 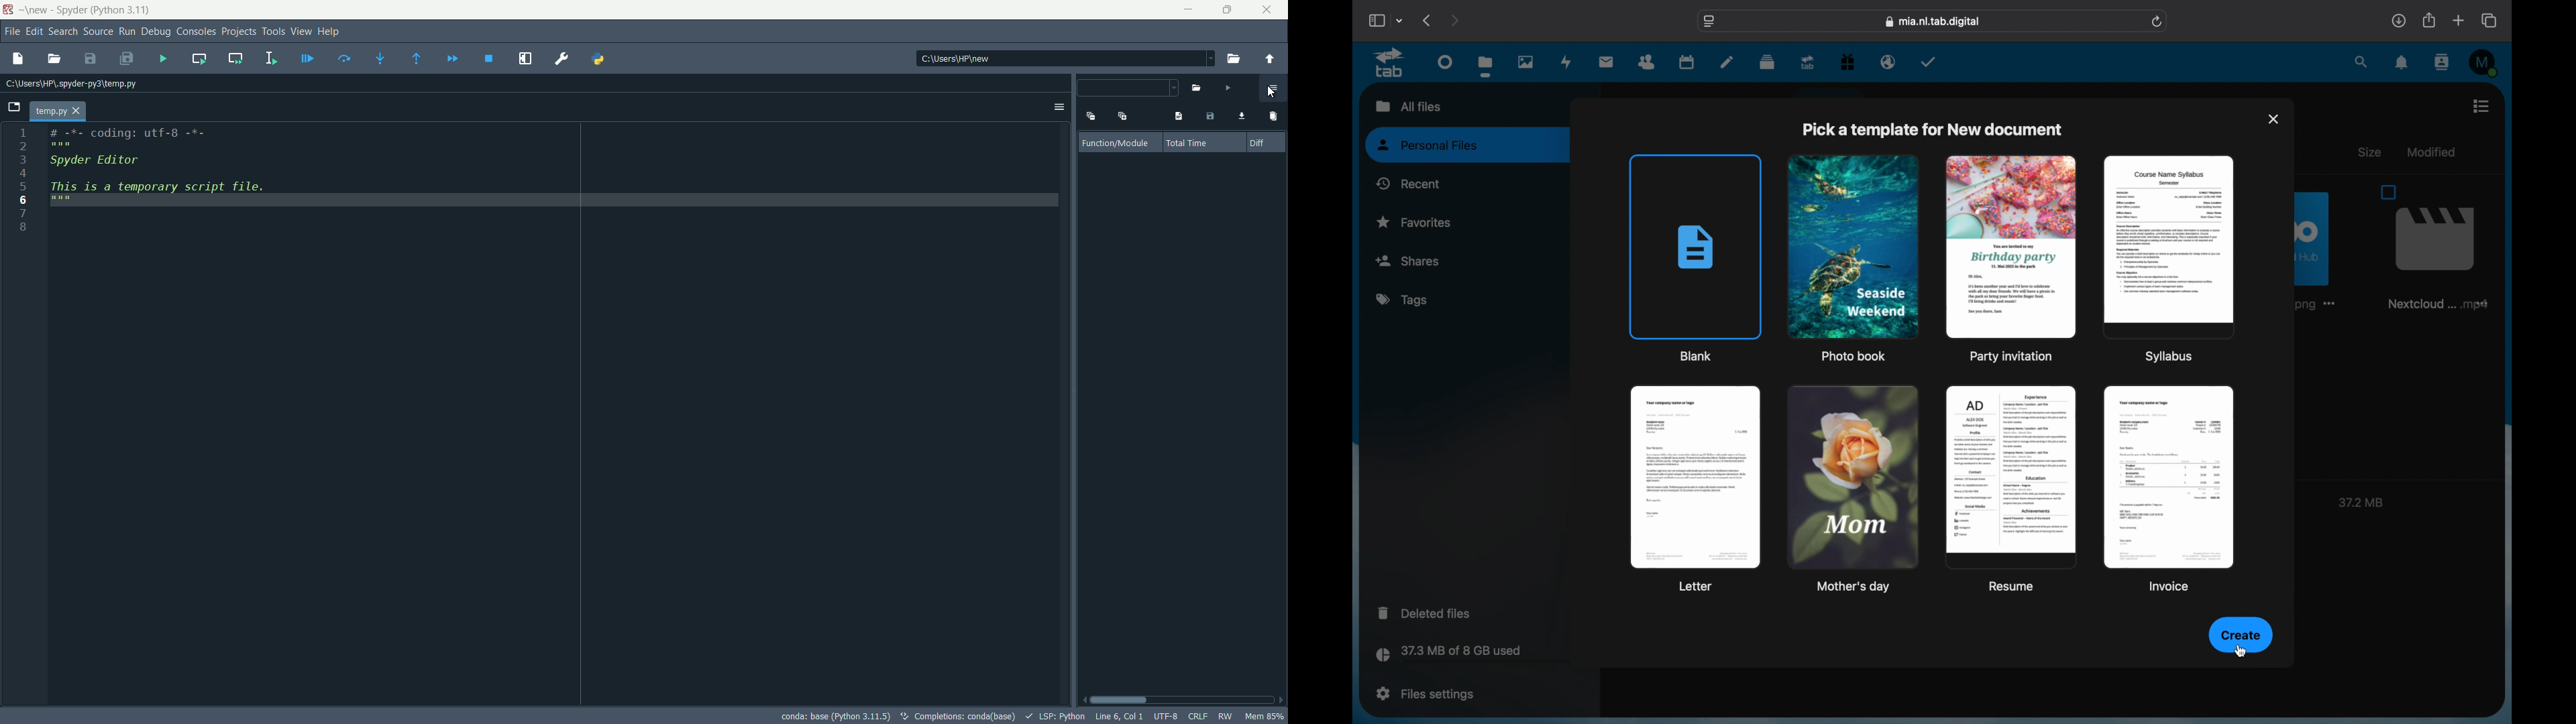 What do you see at coordinates (1696, 257) in the screenshot?
I see `blank` at bounding box center [1696, 257].